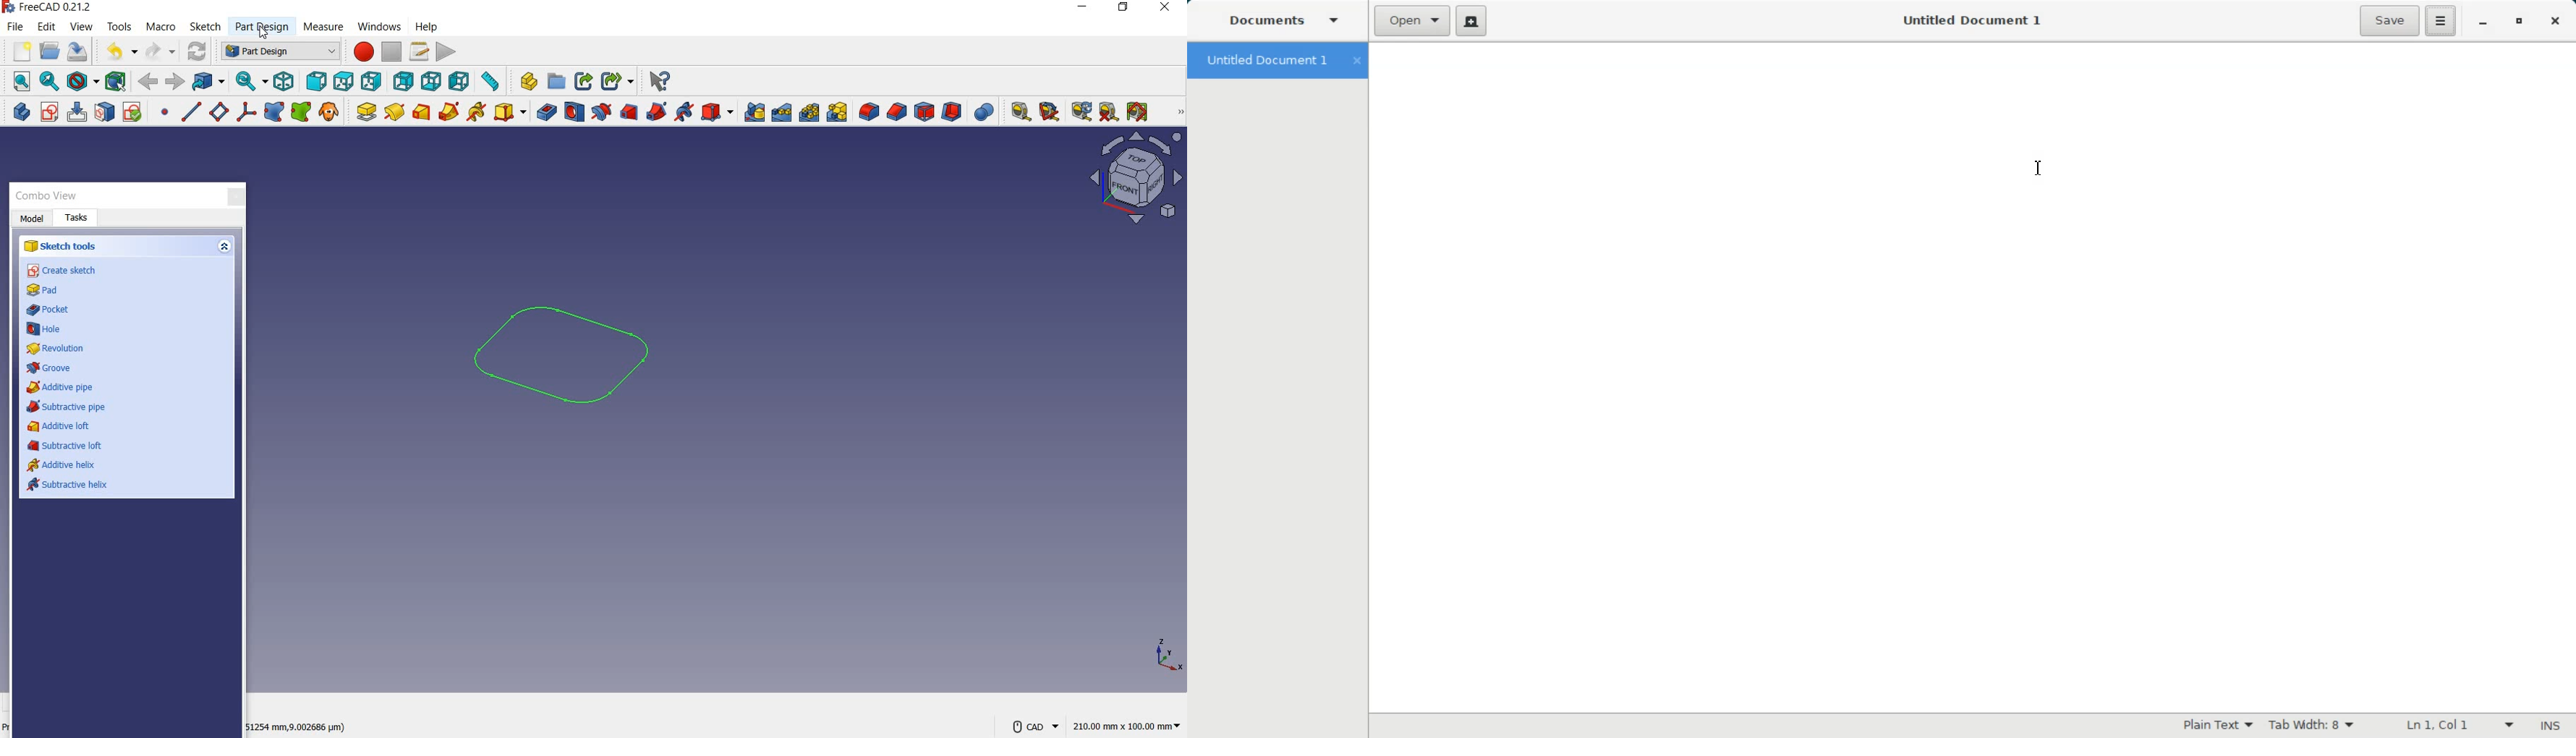  I want to click on What's this?, so click(524, 81).